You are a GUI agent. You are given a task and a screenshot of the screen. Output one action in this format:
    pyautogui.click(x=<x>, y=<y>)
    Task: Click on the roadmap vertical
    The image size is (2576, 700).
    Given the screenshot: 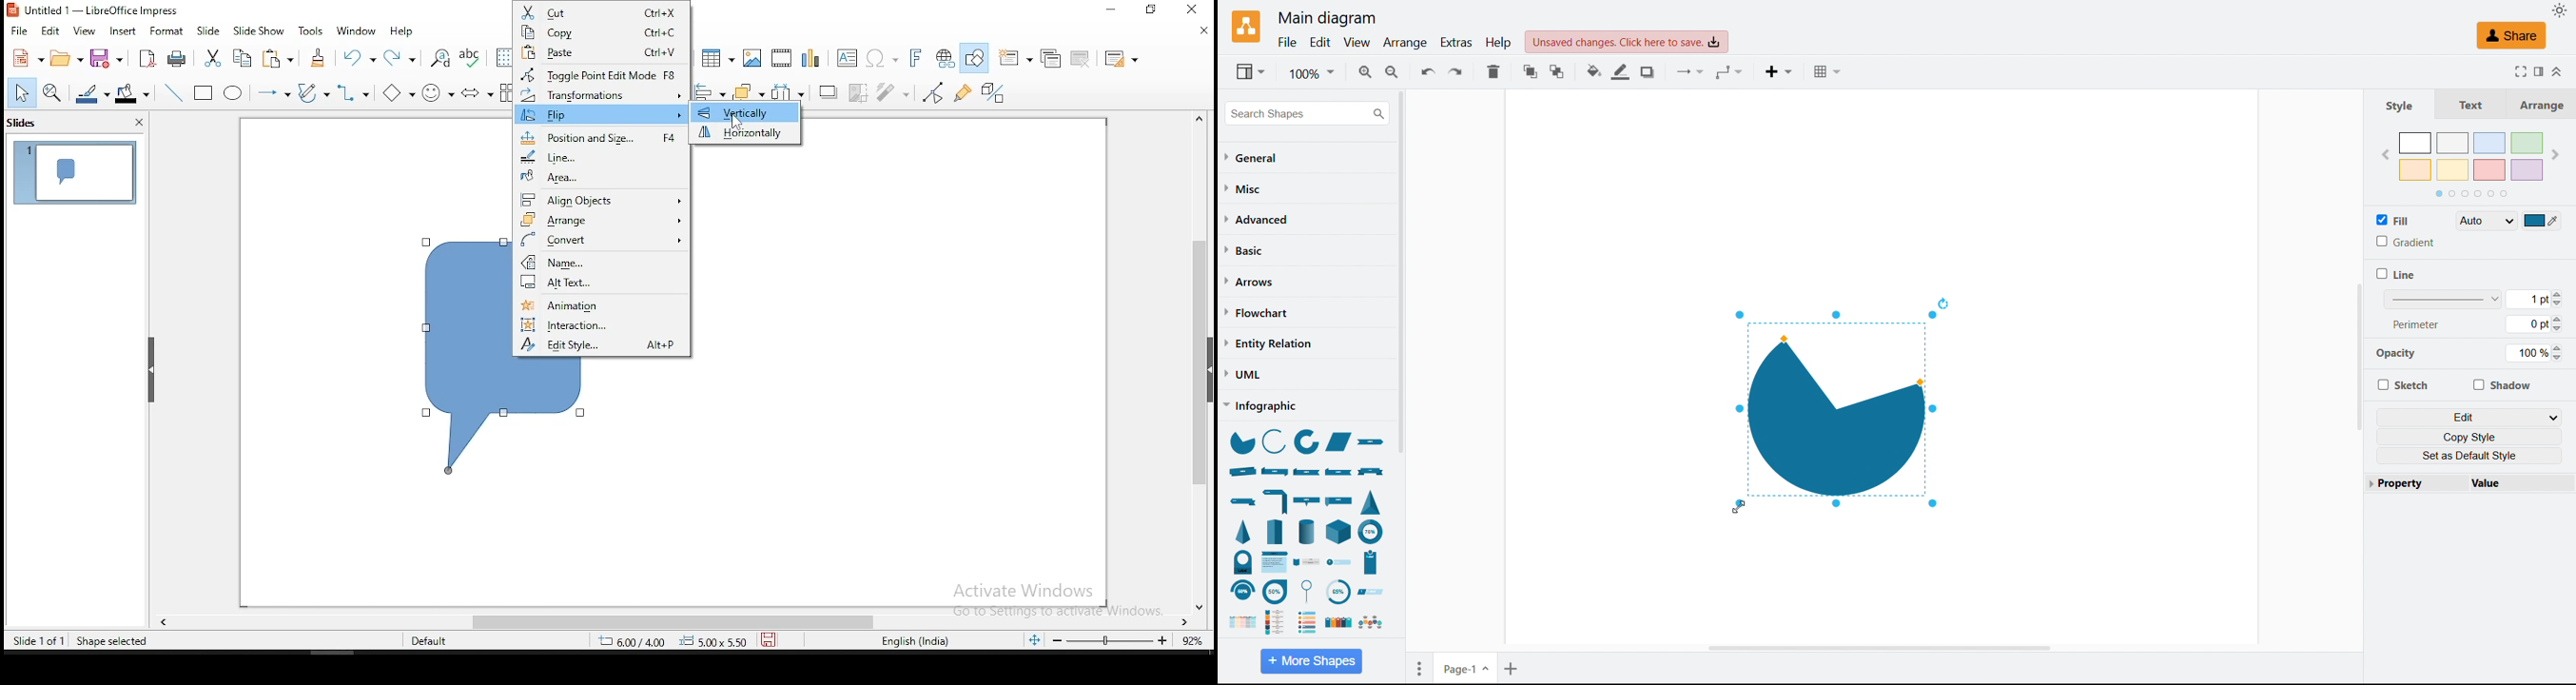 What is the action you would take?
    pyautogui.click(x=1307, y=563)
    